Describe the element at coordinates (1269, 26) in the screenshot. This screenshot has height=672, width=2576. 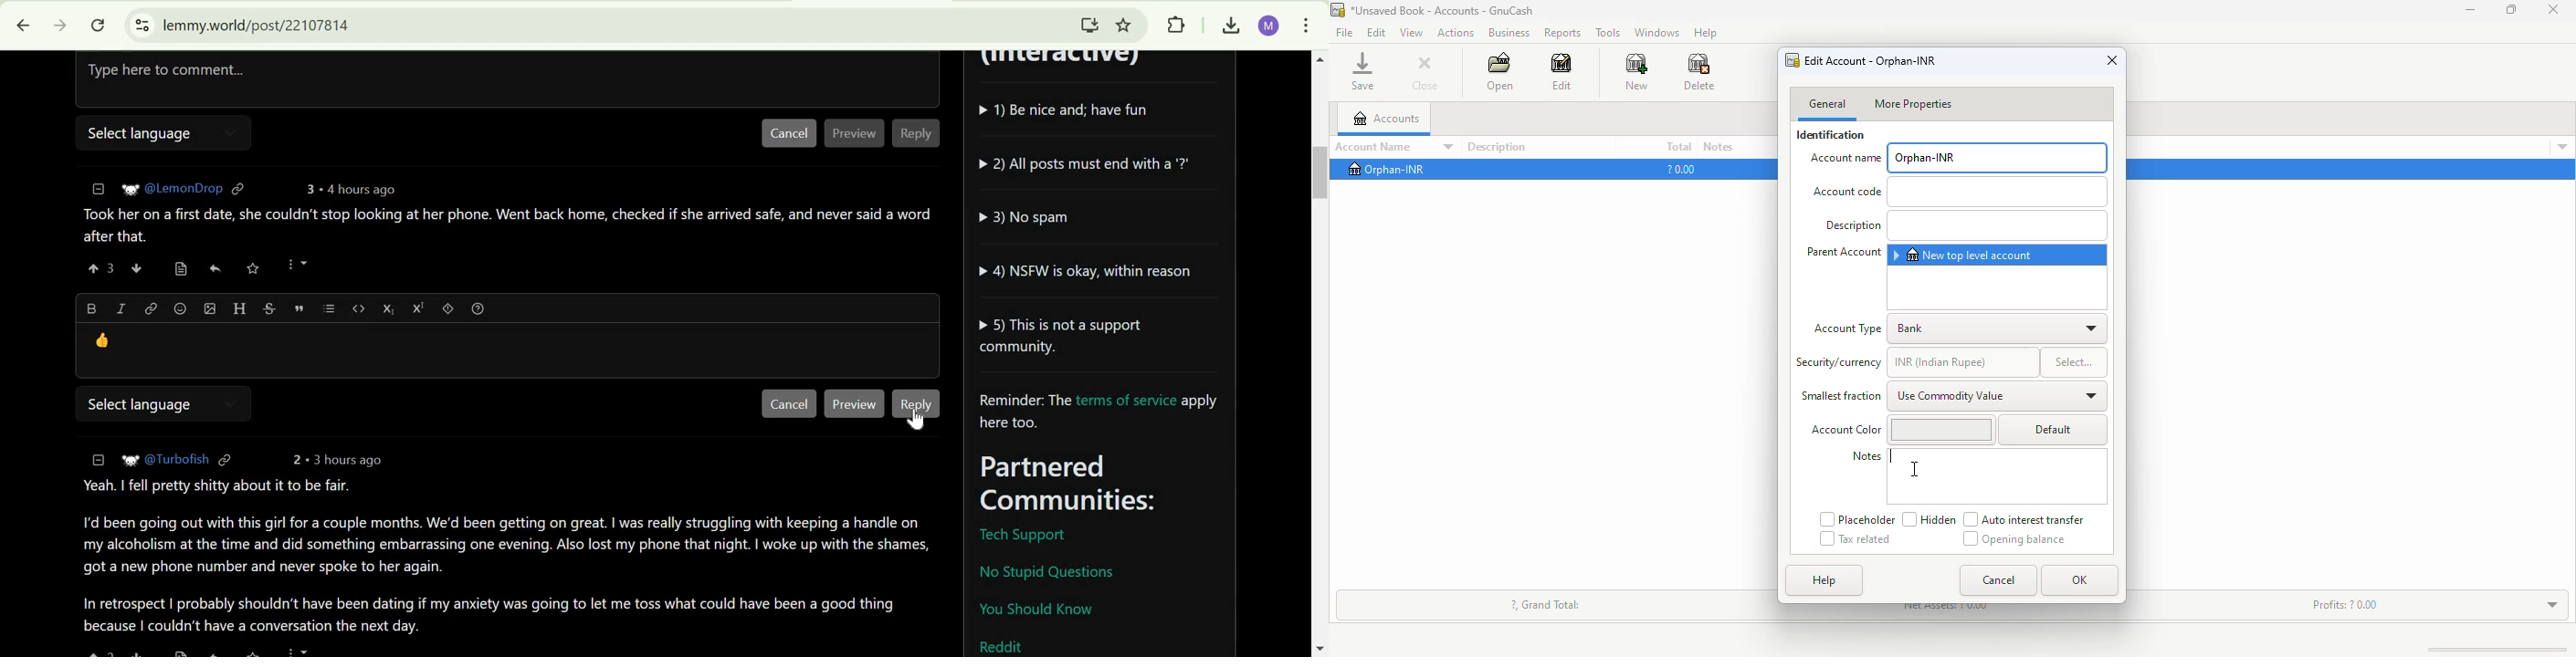
I see `Google Account` at that location.